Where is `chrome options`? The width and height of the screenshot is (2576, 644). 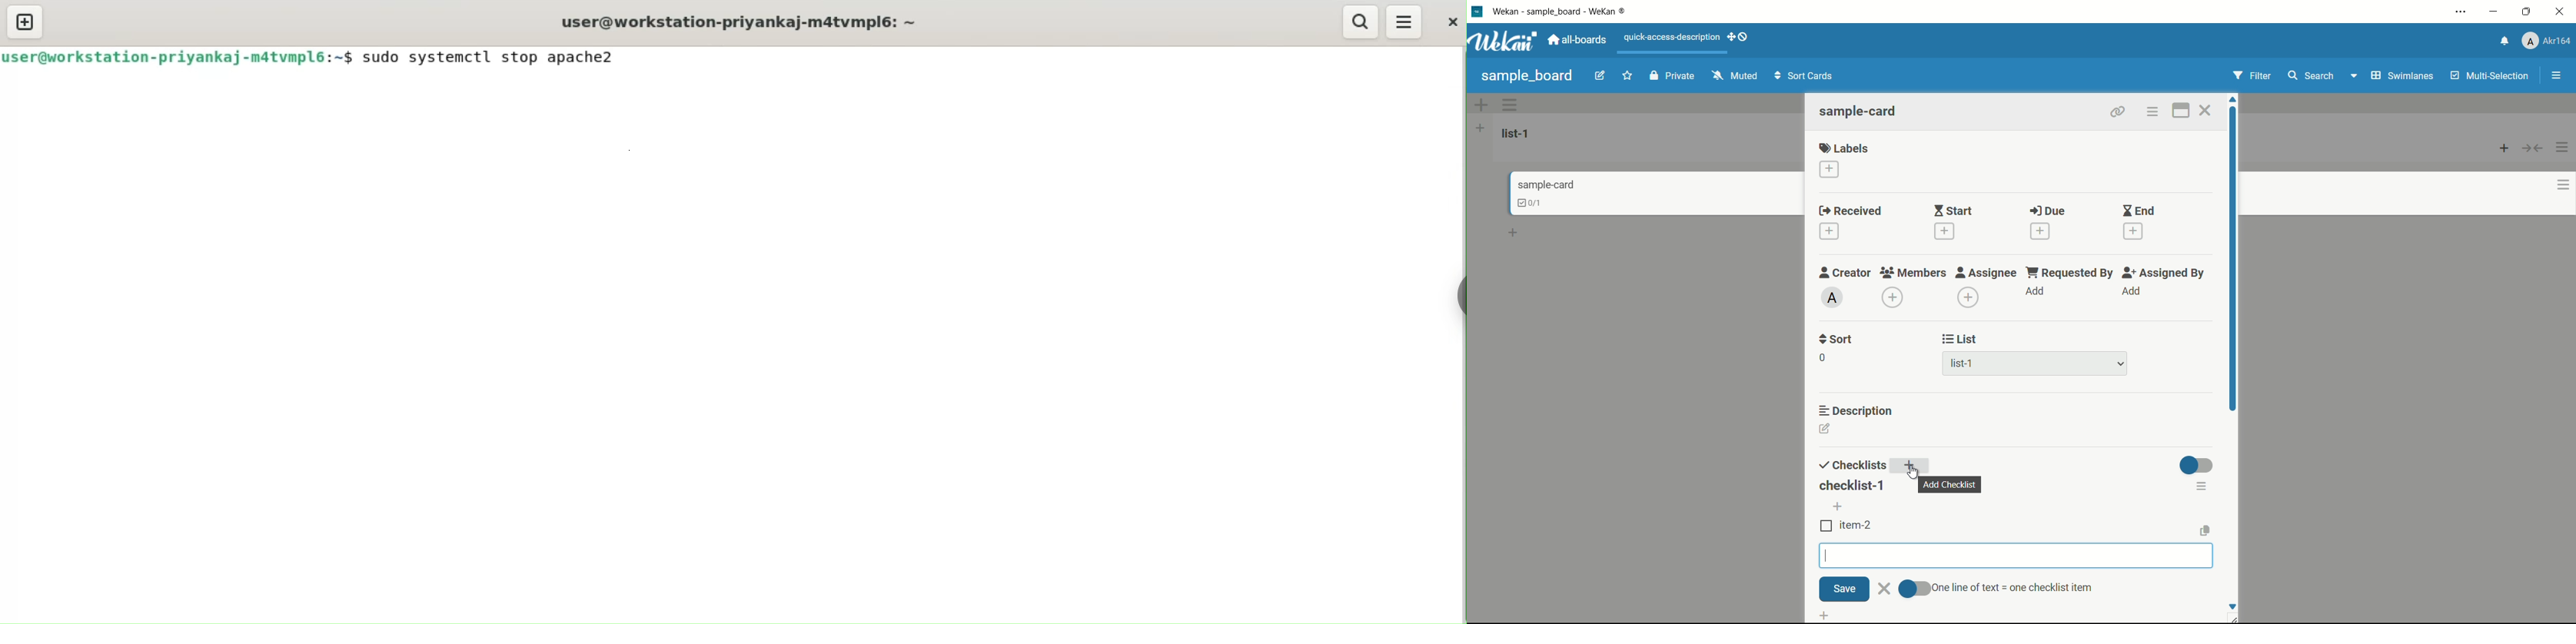 chrome options is located at coordinates (1449, 299).